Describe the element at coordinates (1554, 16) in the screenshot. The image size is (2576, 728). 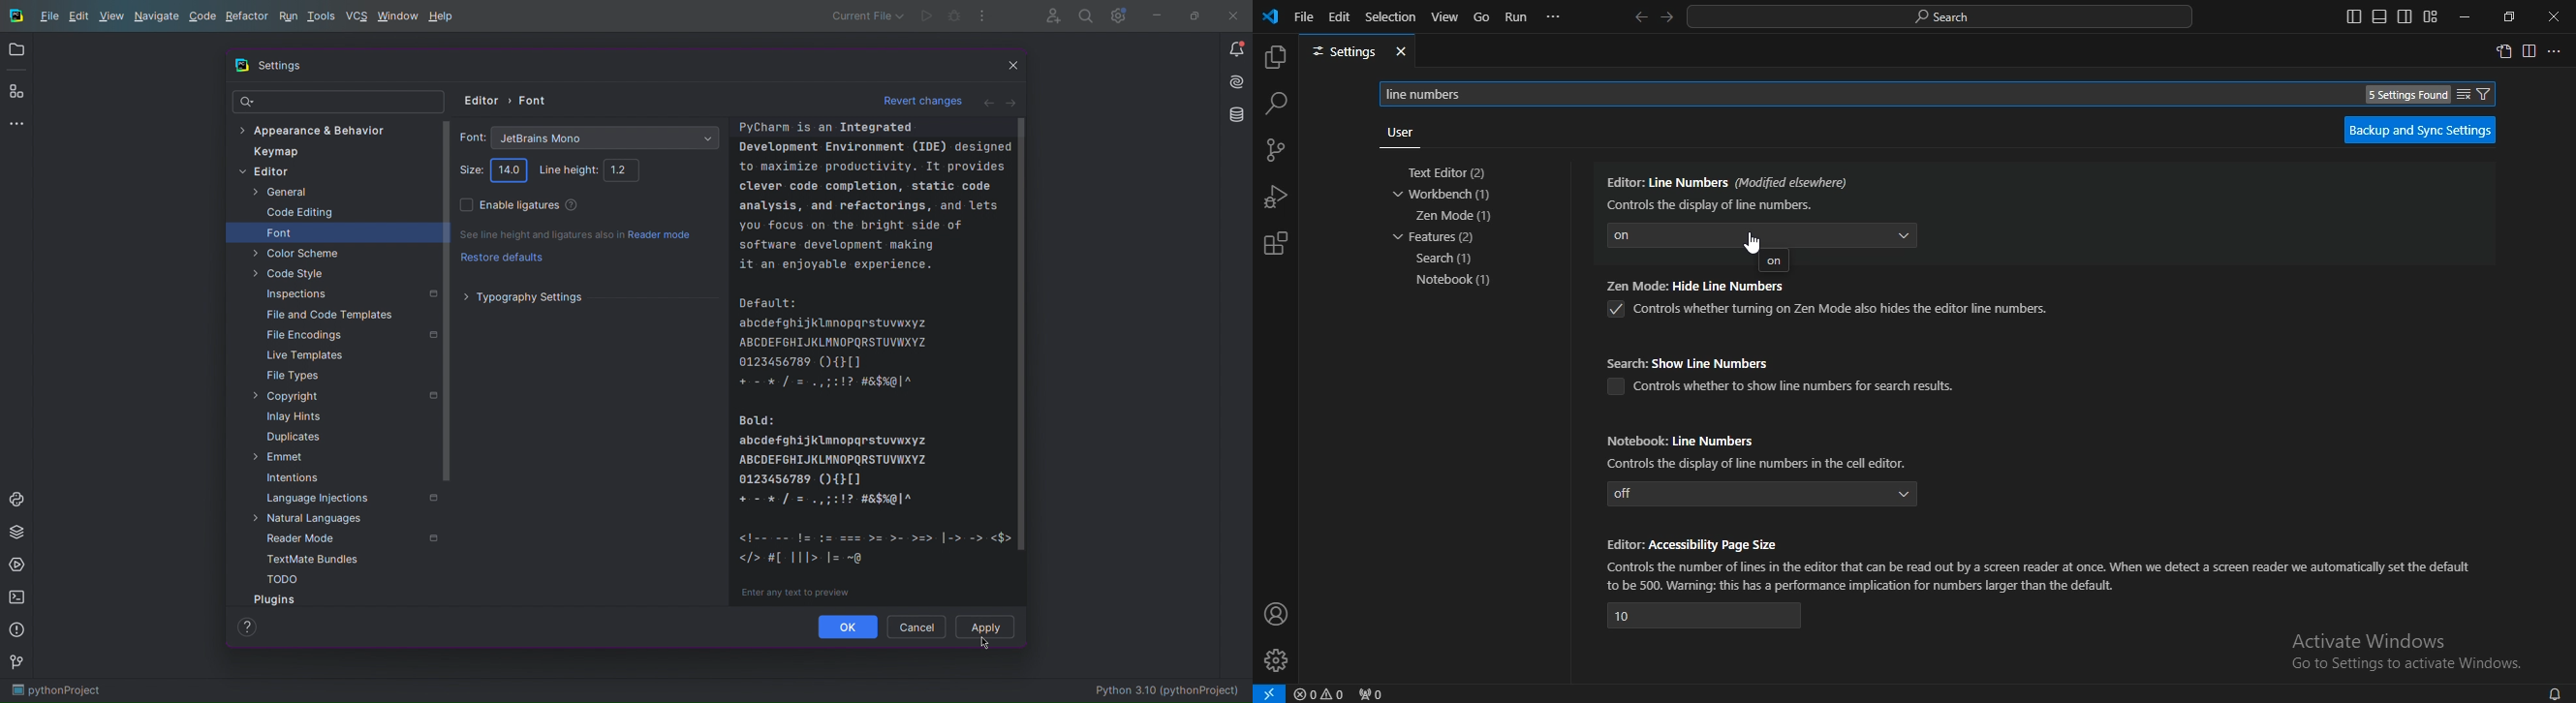
I see `...` at that location.